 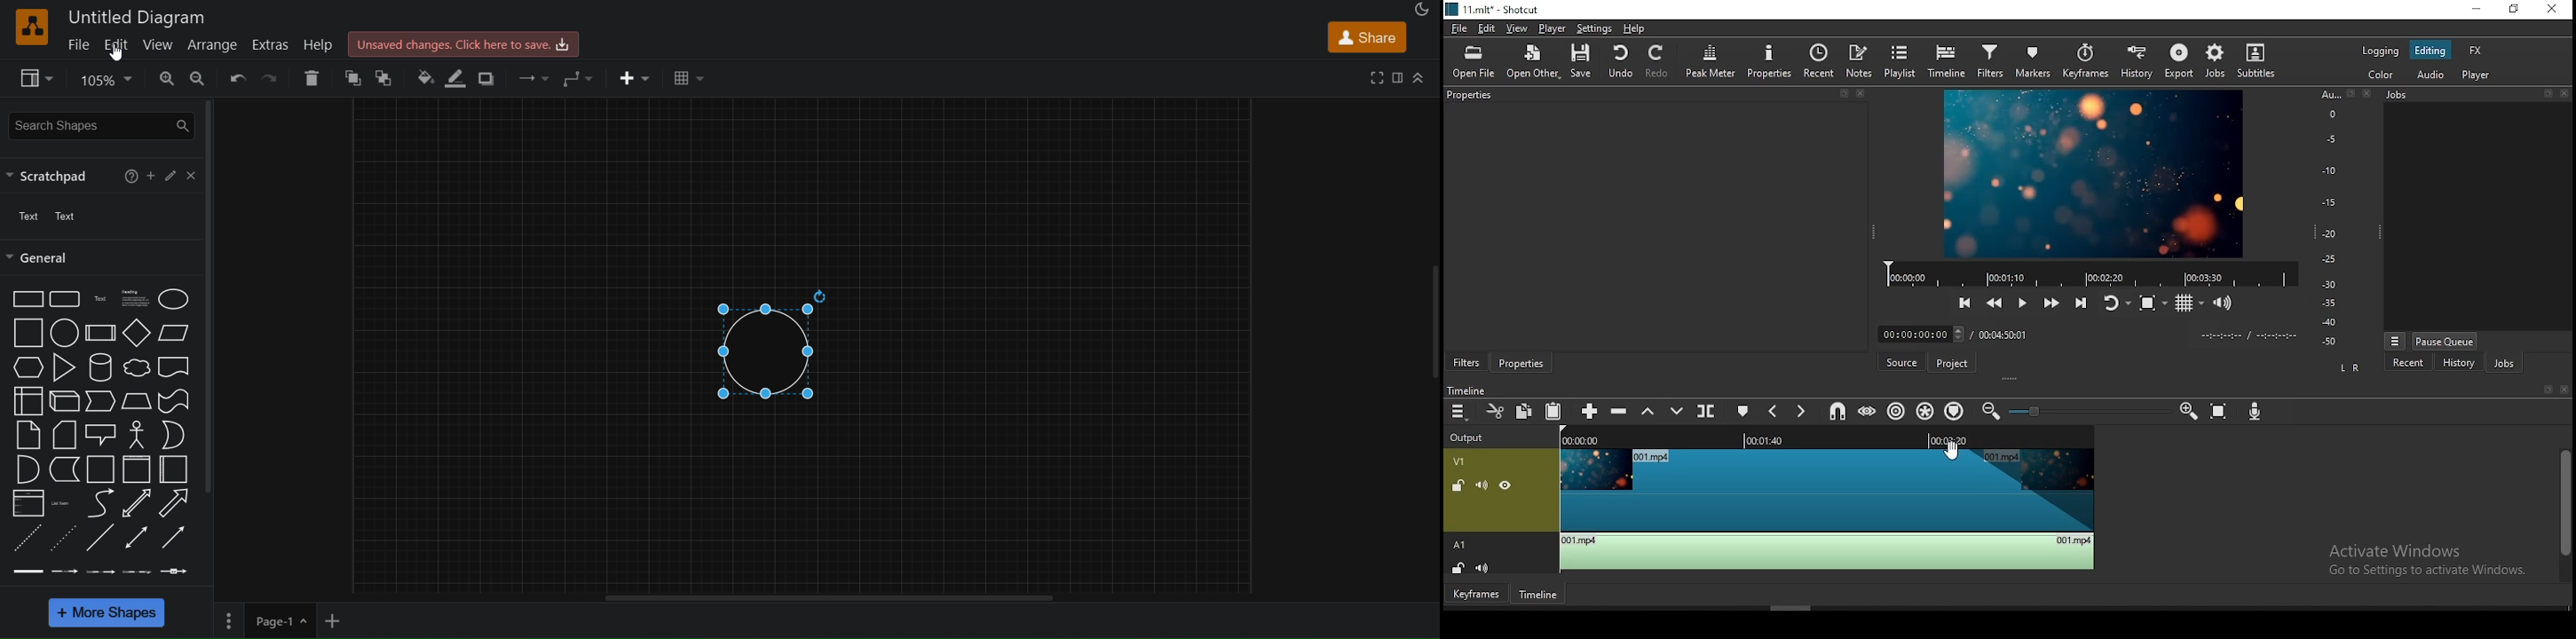 I want to click on settings, so click(x=1594, y=28).